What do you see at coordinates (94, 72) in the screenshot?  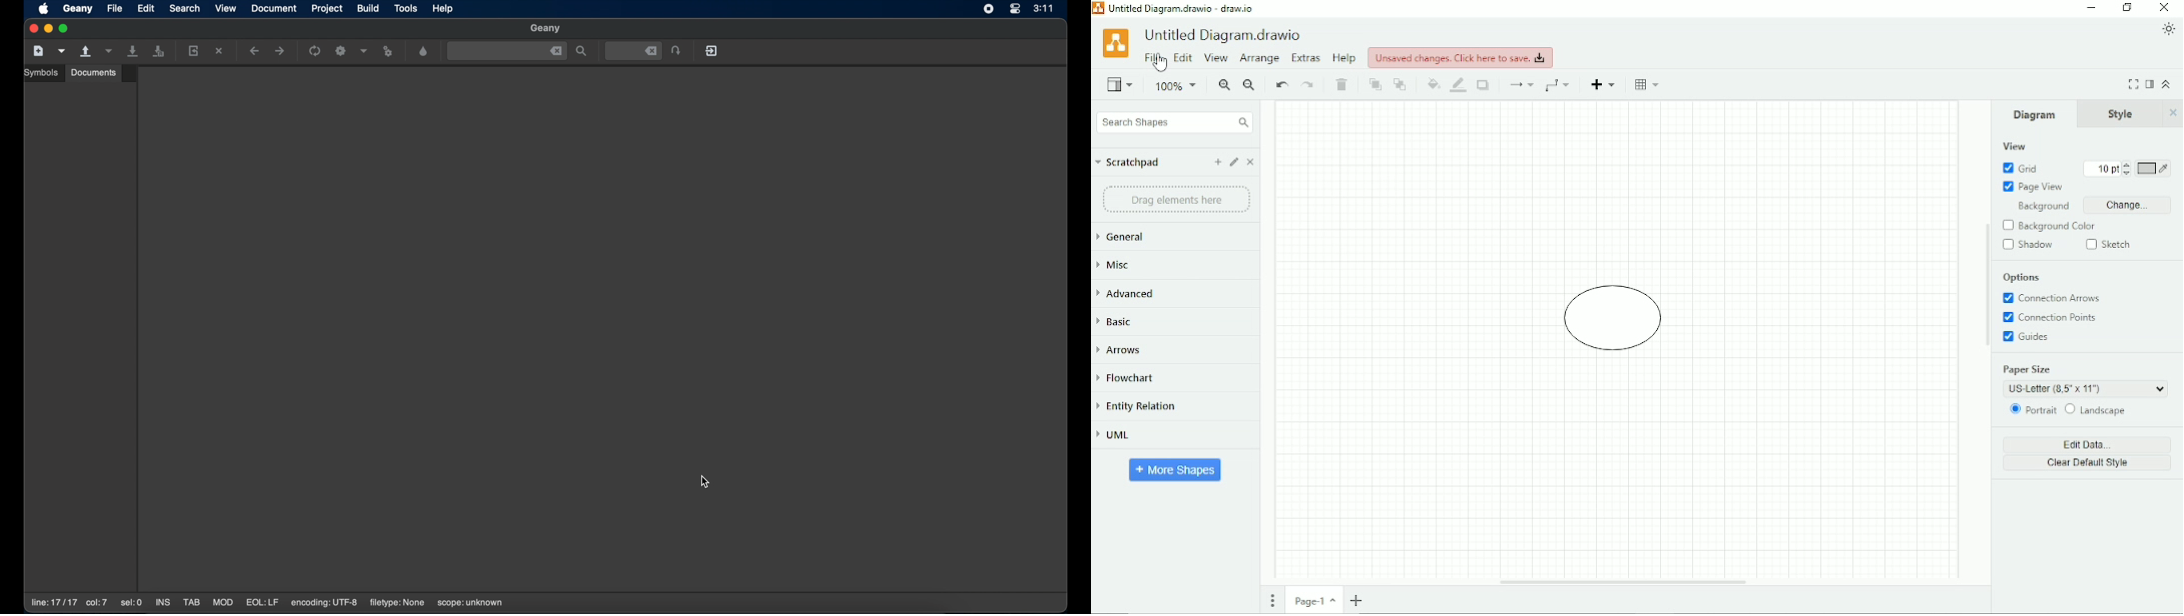 I see `documents` at bounding box center [94, 72].